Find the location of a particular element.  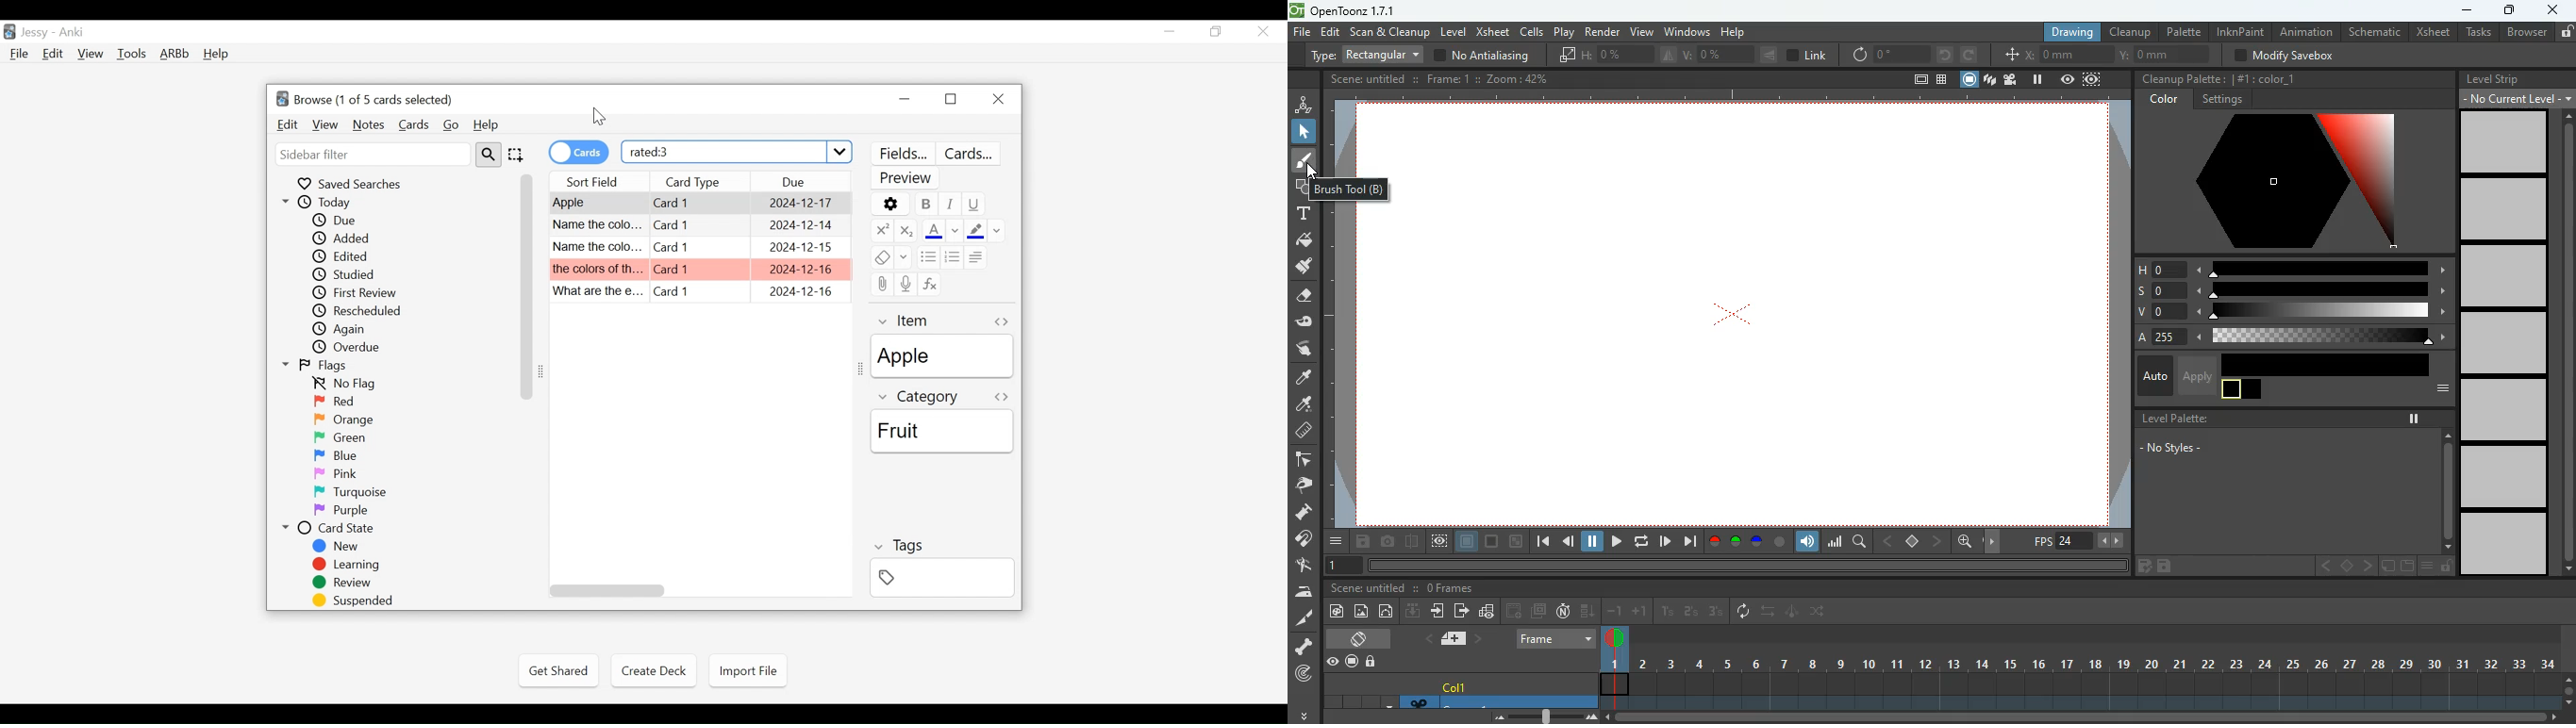

minimize is located at coordinates (2465, 11).